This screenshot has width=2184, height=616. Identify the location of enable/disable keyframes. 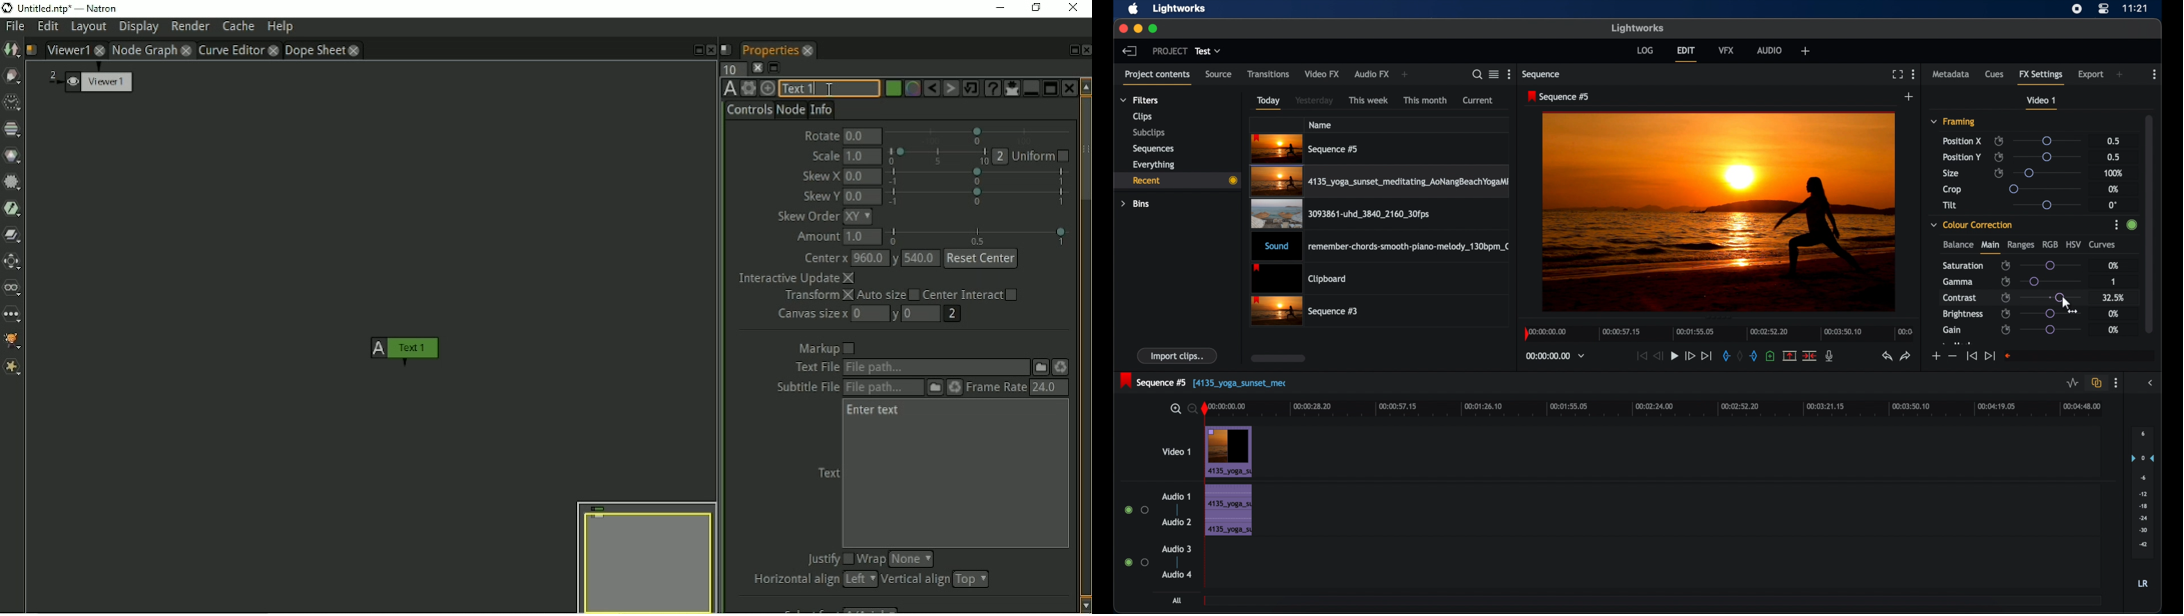
(2007, 281).